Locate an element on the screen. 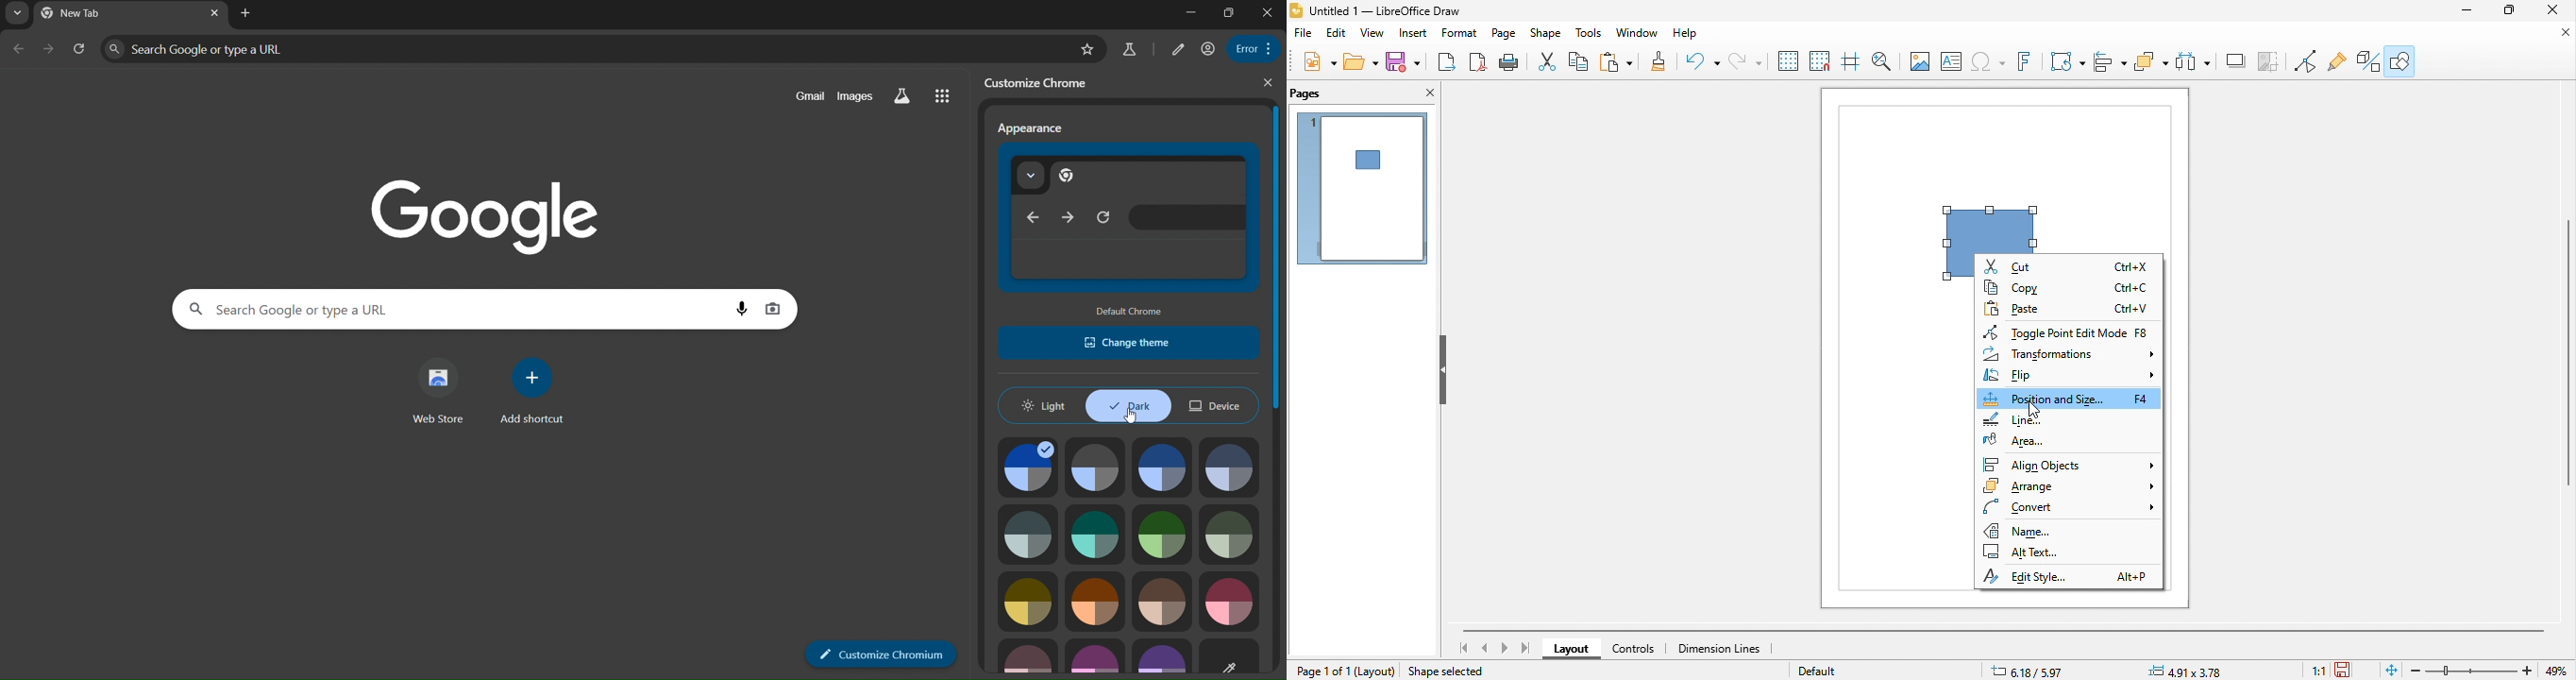 The width and height of the screenshot is (2576, 700). add shorcut is located at coordinates (532, 390).